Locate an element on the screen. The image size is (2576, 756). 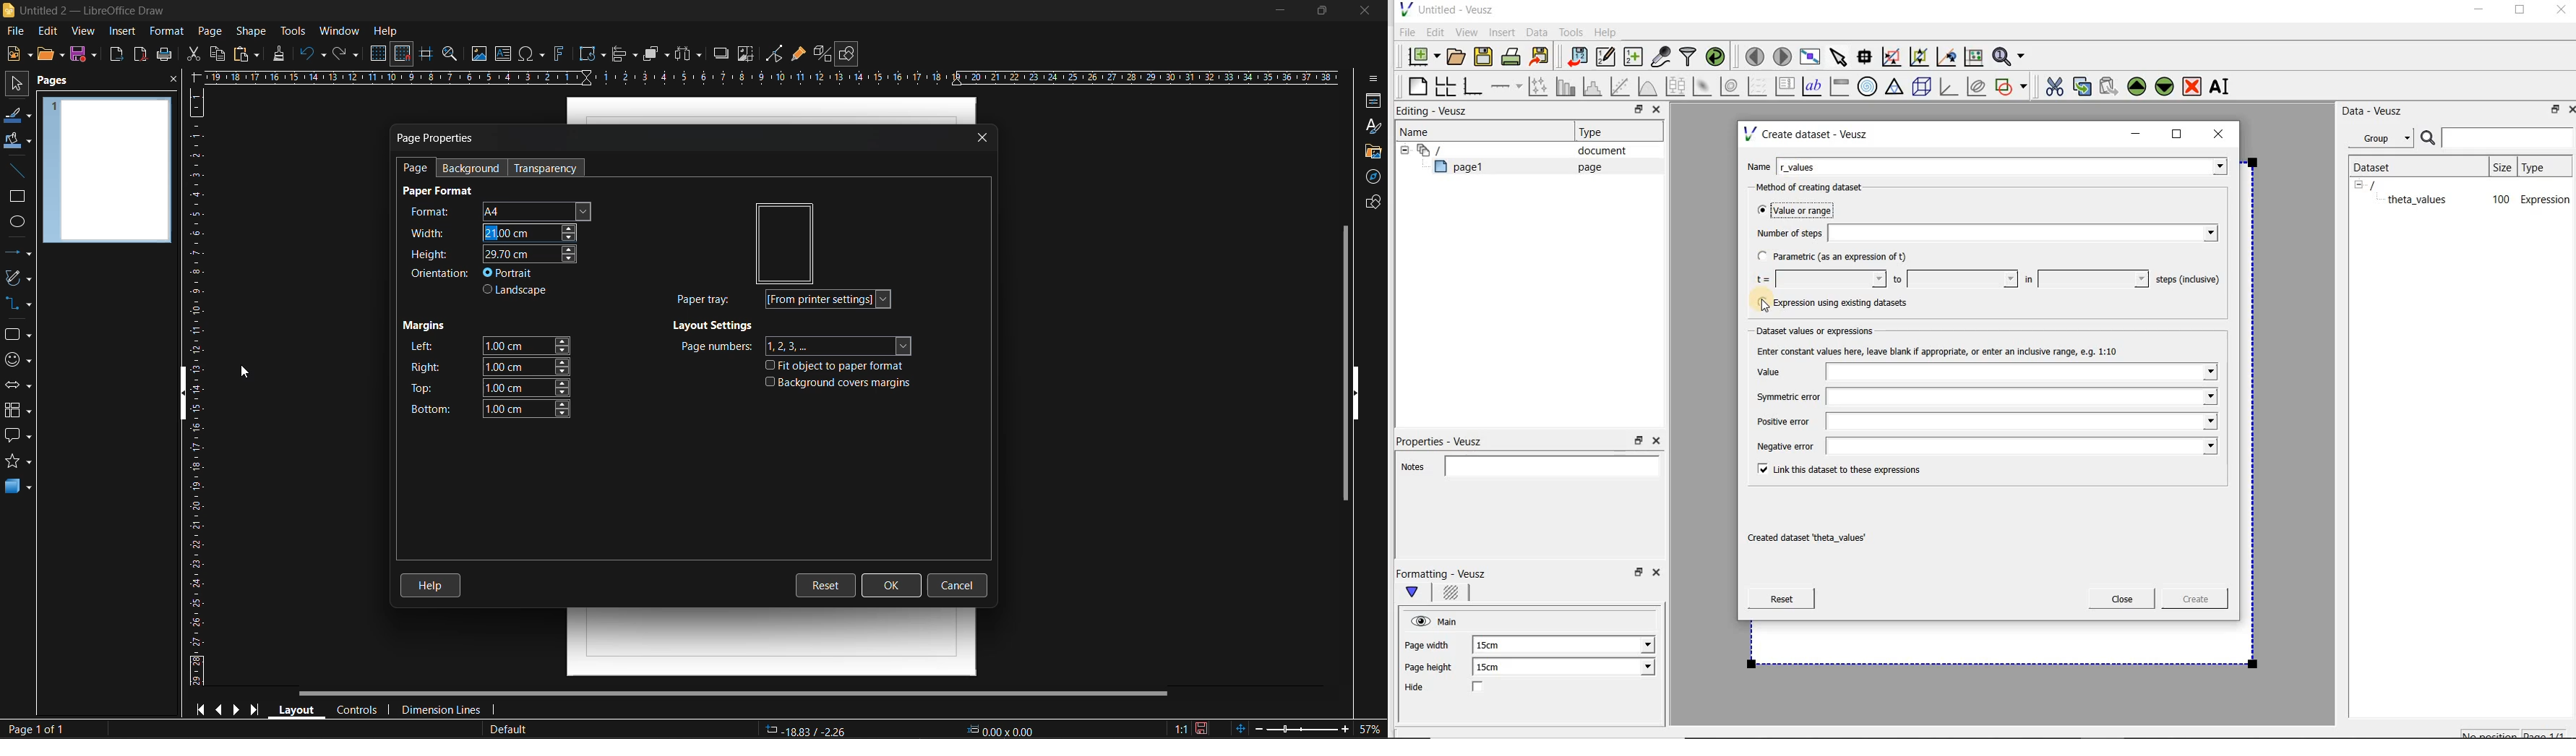
click to reset graph axes is located at coordinates (1974, 56).